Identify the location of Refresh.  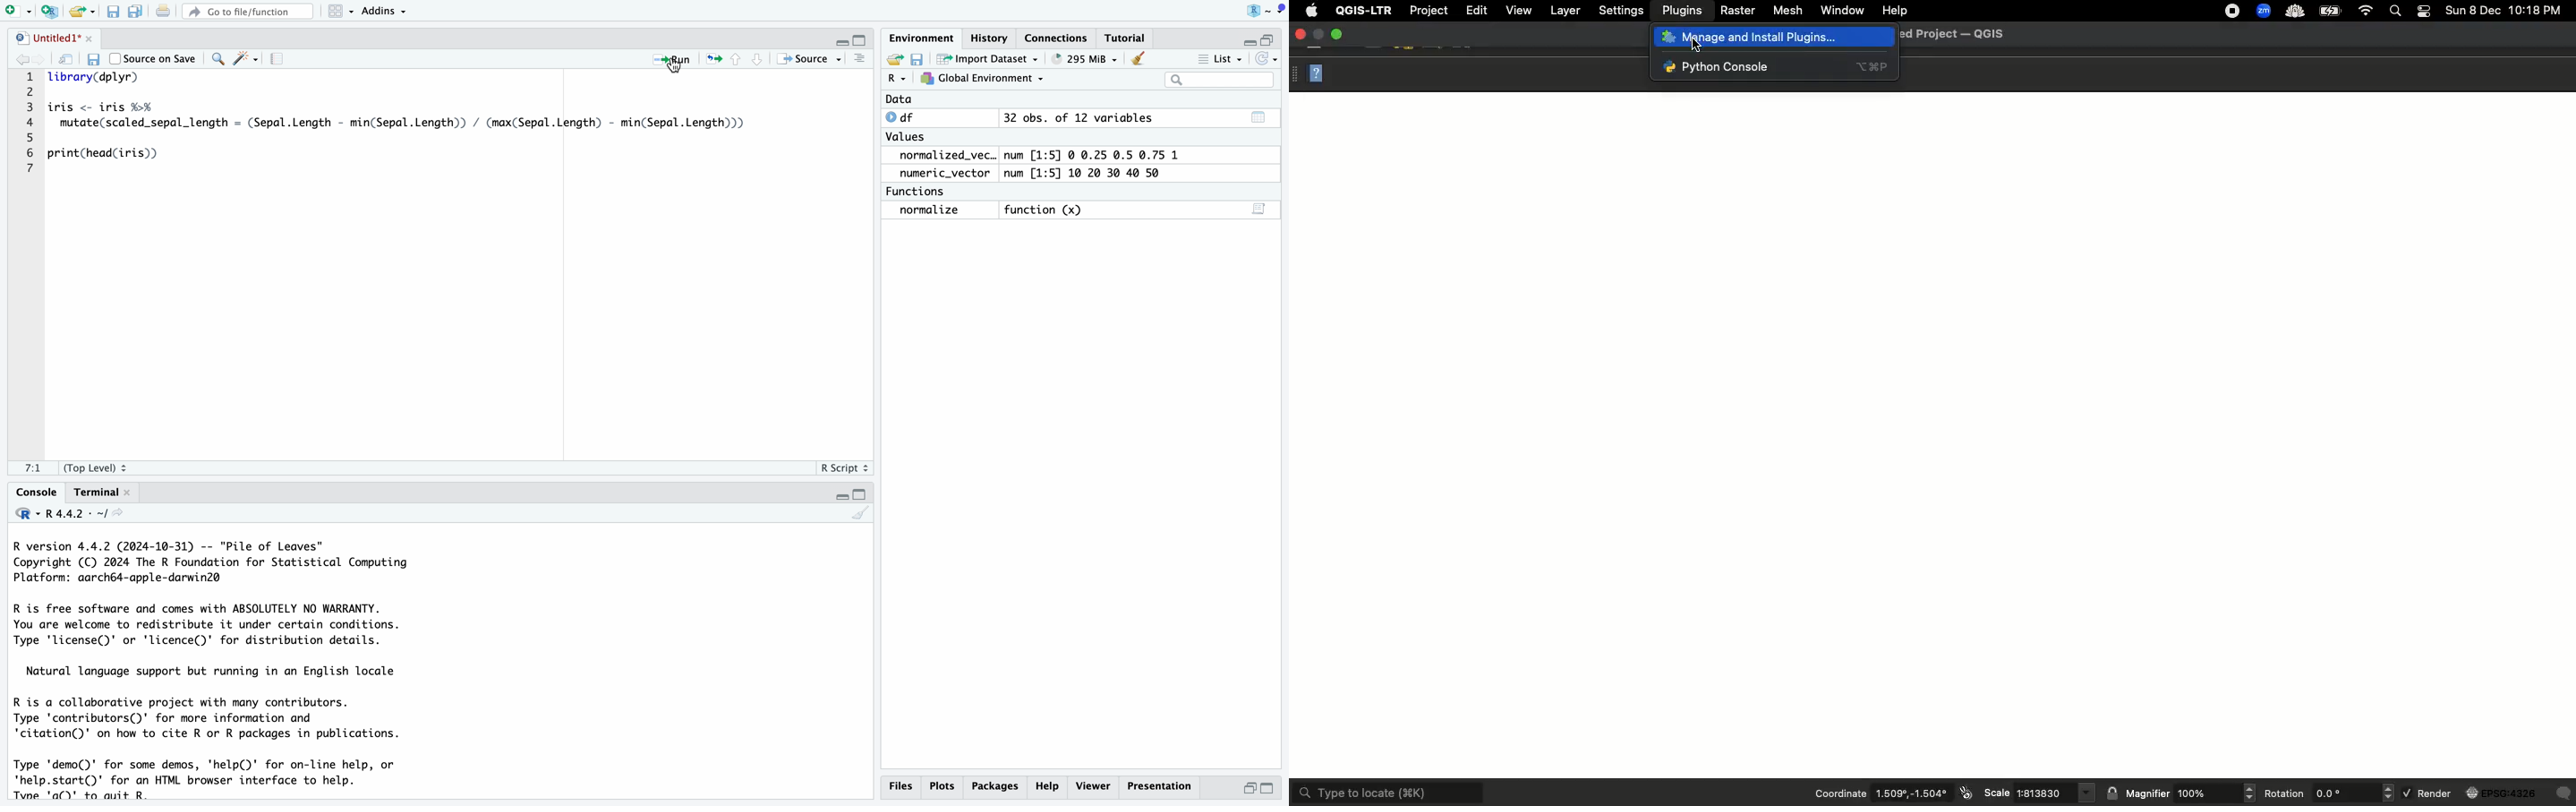
(1268, 59).